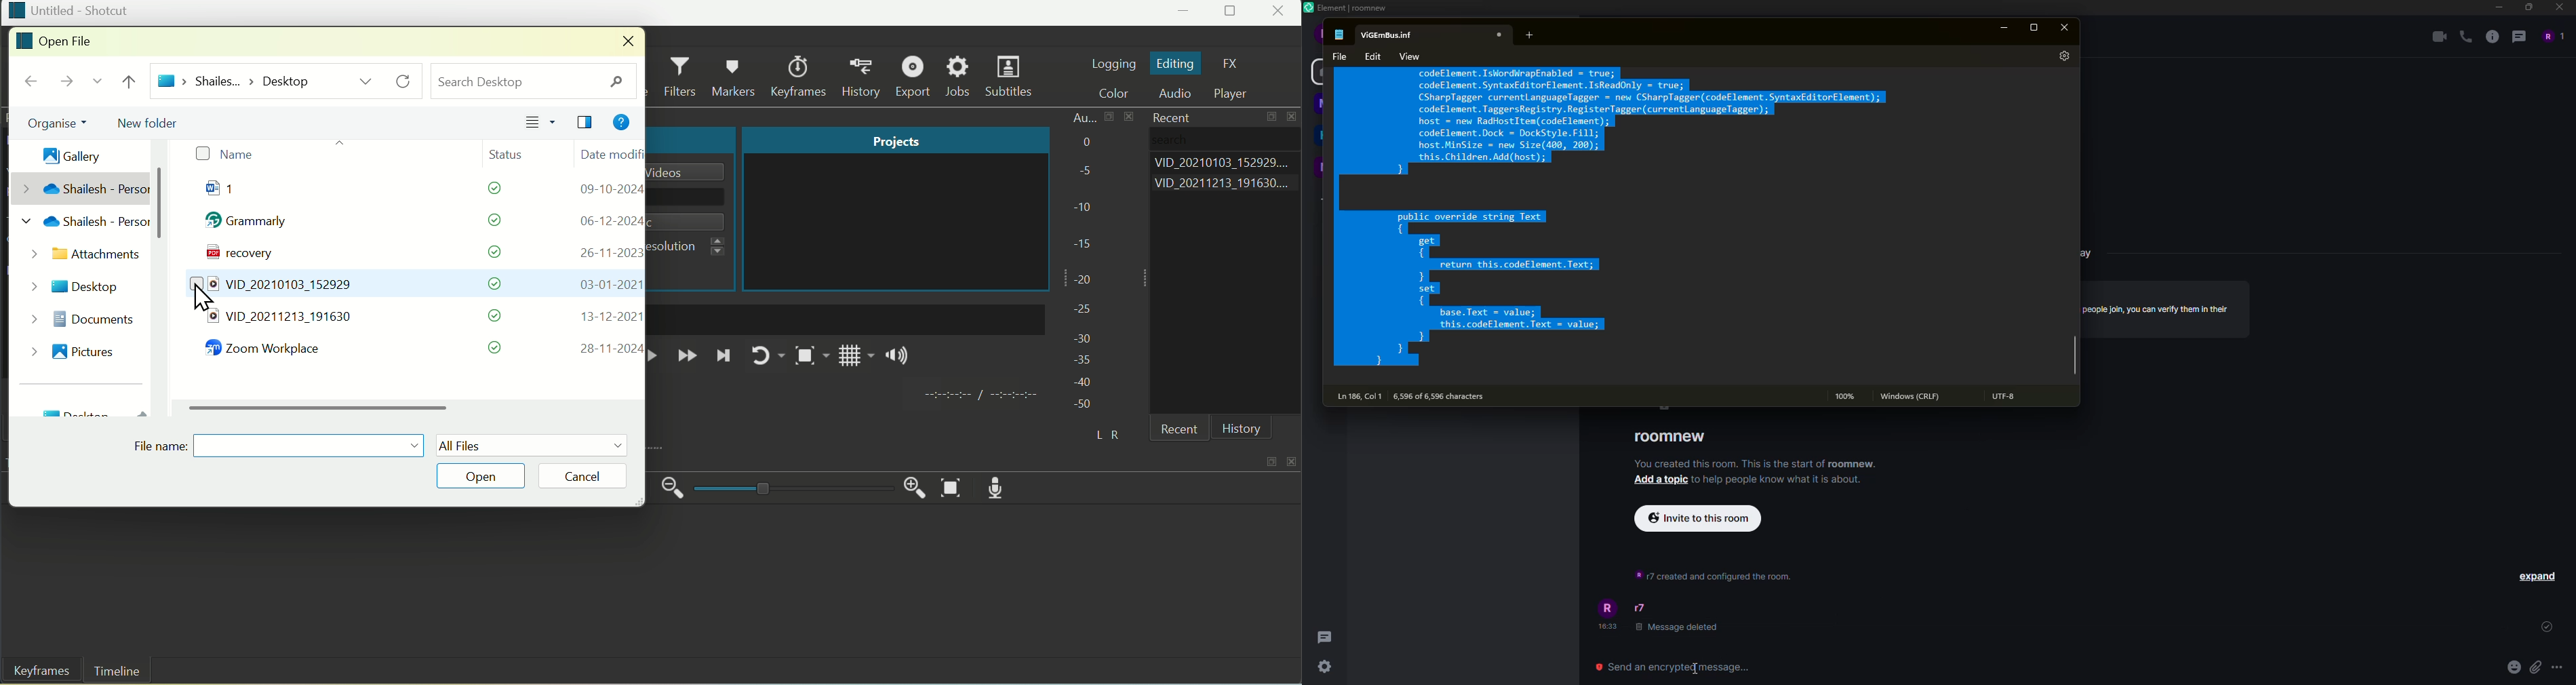 The width and height of the screenshot is (2576, 700). What do you see at coordinates (280, 443) in the screenshot?
I see `File Name  ` at bounding box center [280, 443].